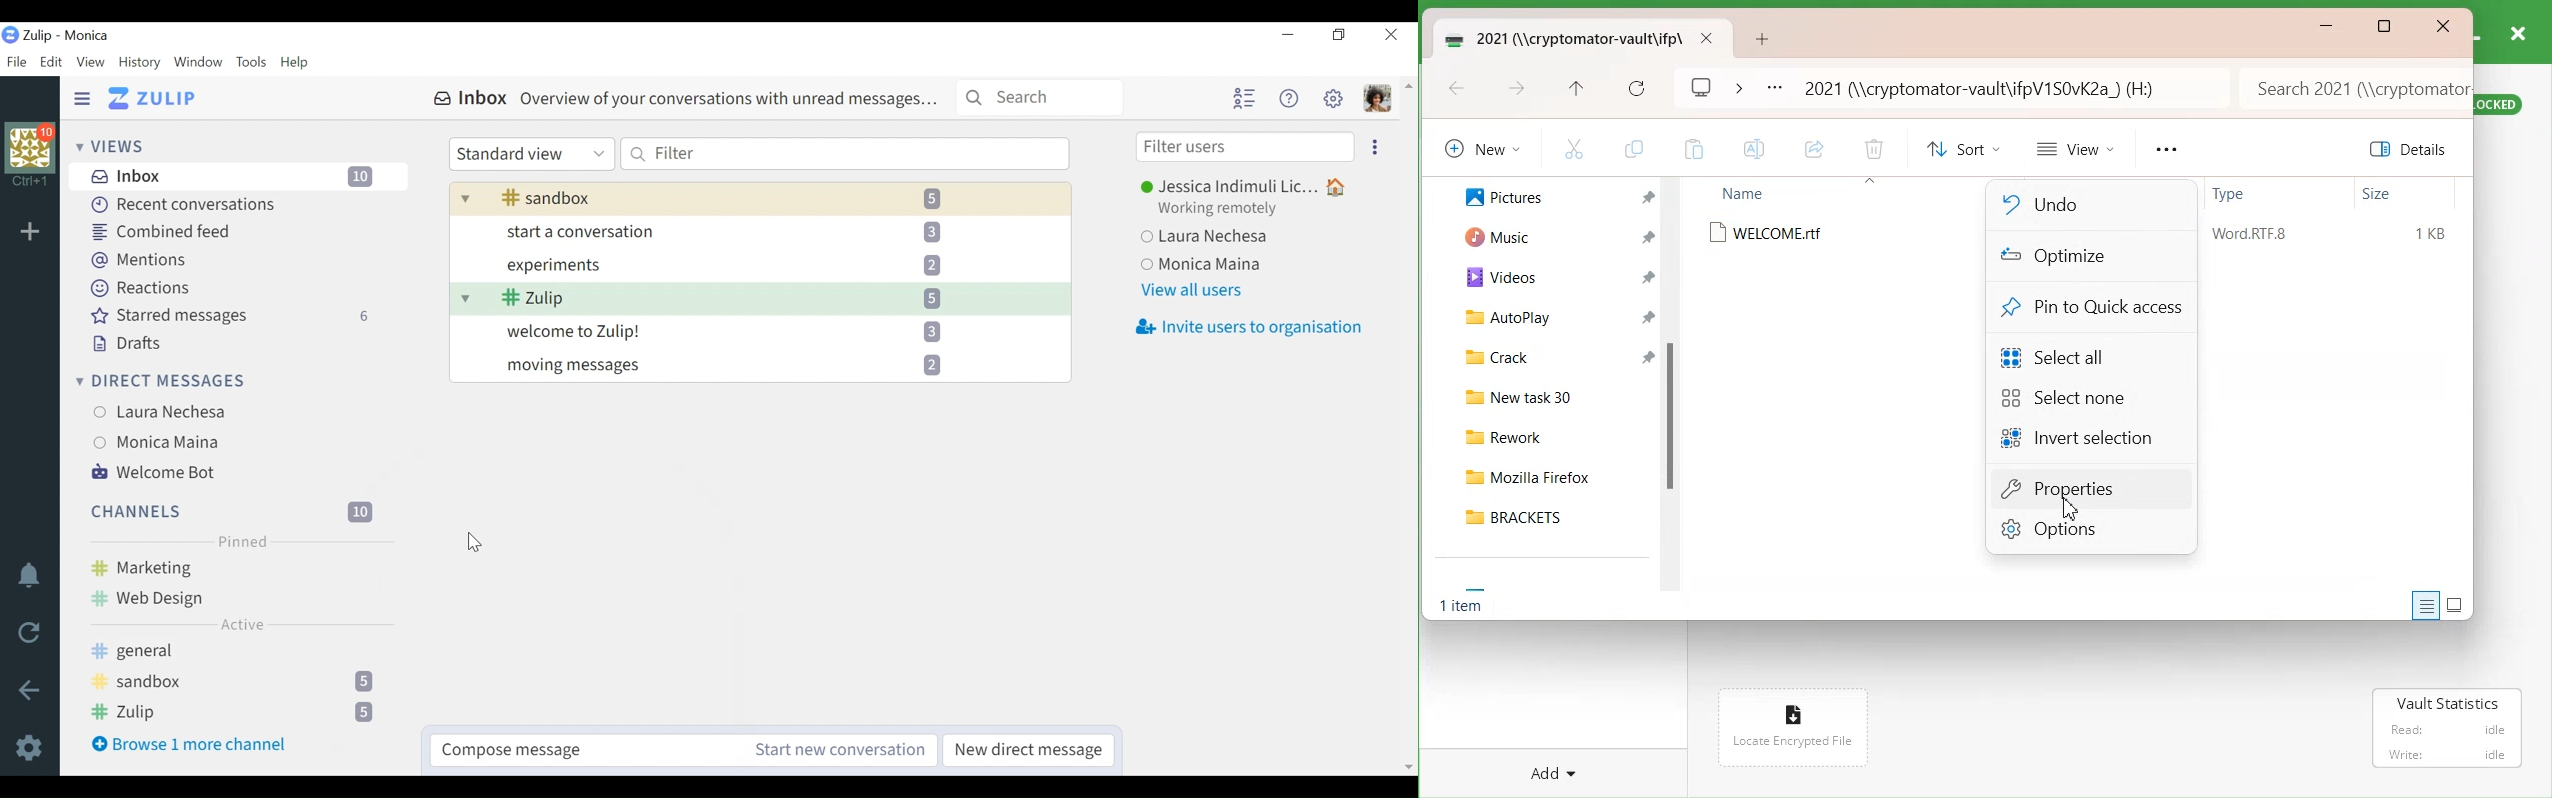 This screenshot has height=812, width=2576. What do you see at coordinates (845, 153) in the screenshot?
I see `Filter` at bounding box center [845, 153].